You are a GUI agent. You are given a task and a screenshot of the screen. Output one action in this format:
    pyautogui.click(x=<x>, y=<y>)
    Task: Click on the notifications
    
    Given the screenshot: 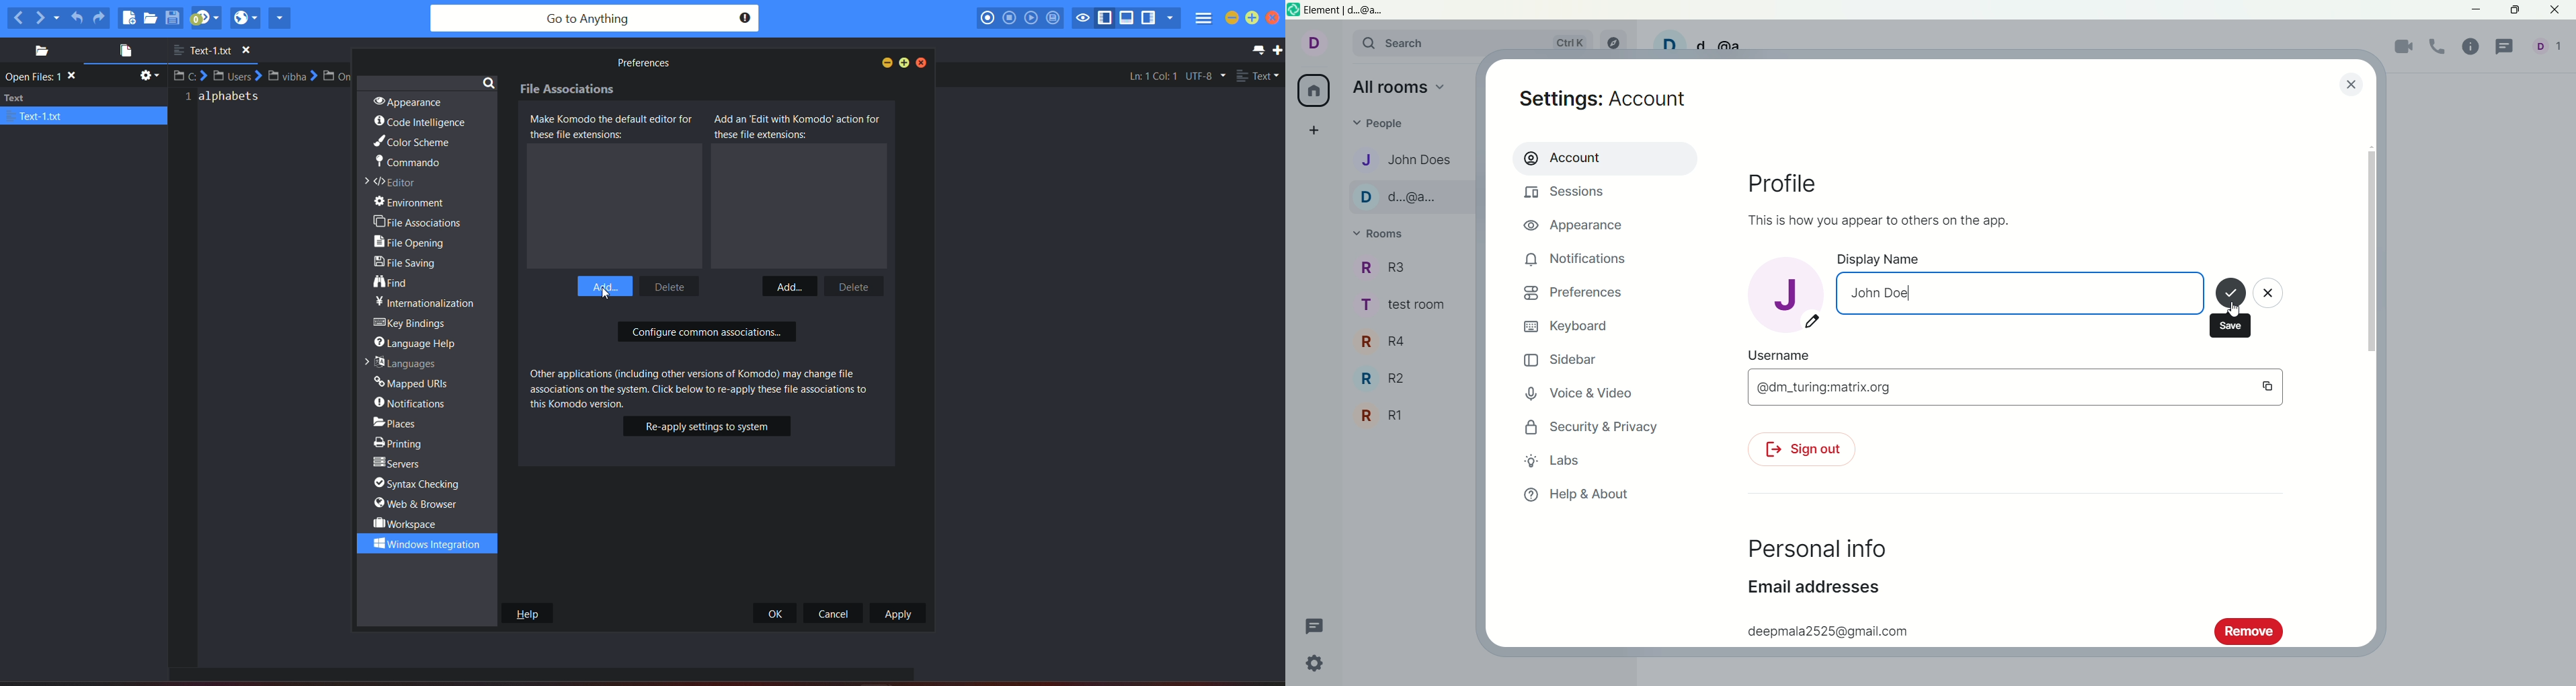 What is the action you would take?
    pyautogui.click(x=1576, y=259)
    